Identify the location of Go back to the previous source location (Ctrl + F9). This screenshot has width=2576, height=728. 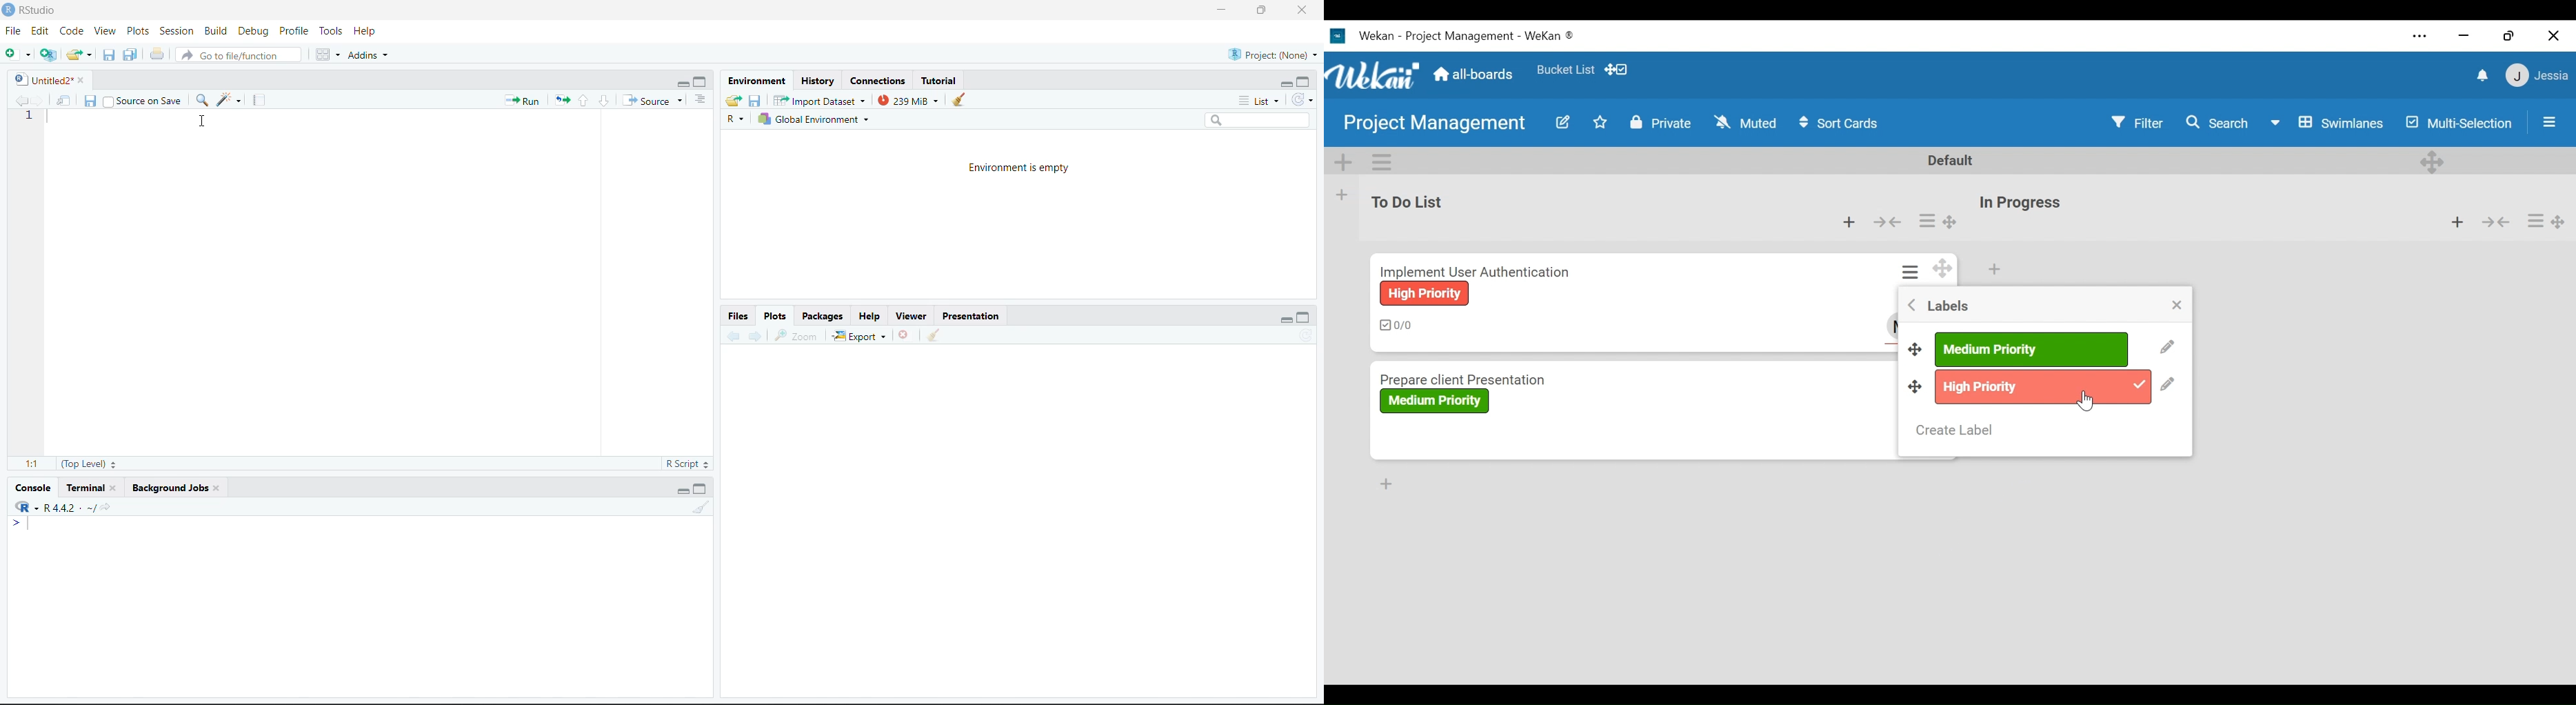
(20, 98).